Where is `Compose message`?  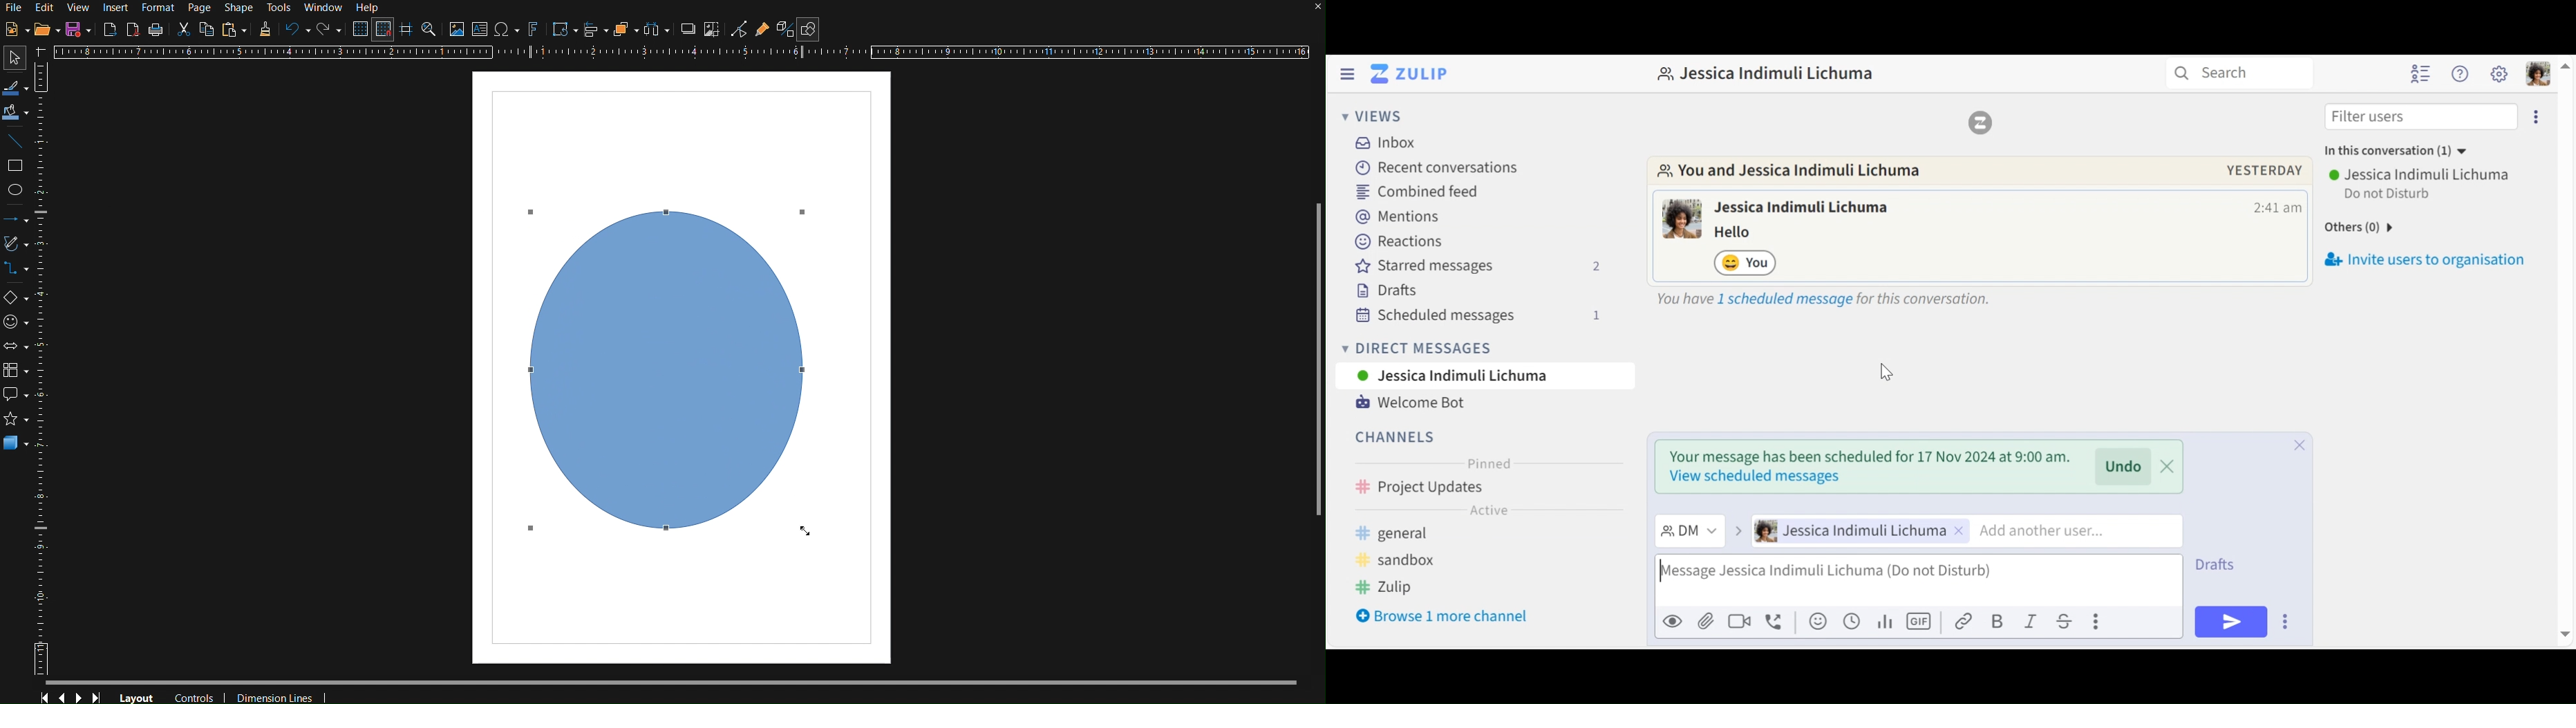 Compose message is located at coordinates (1917, 581).